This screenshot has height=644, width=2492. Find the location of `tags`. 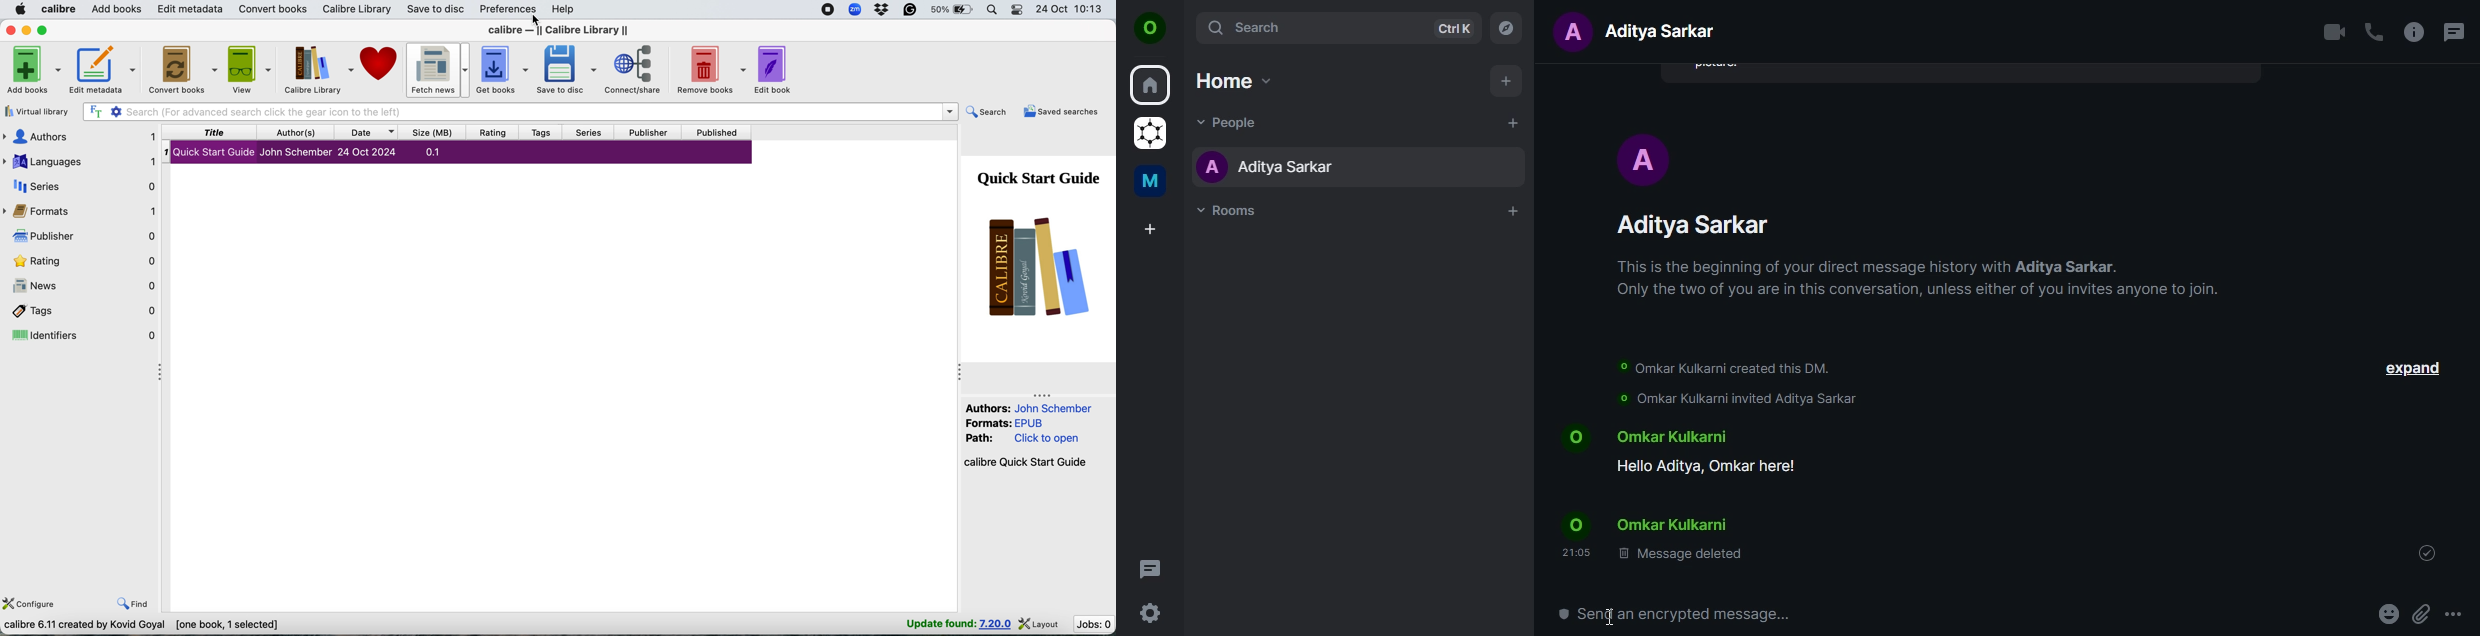

tags is located at coordinates (86, 311).